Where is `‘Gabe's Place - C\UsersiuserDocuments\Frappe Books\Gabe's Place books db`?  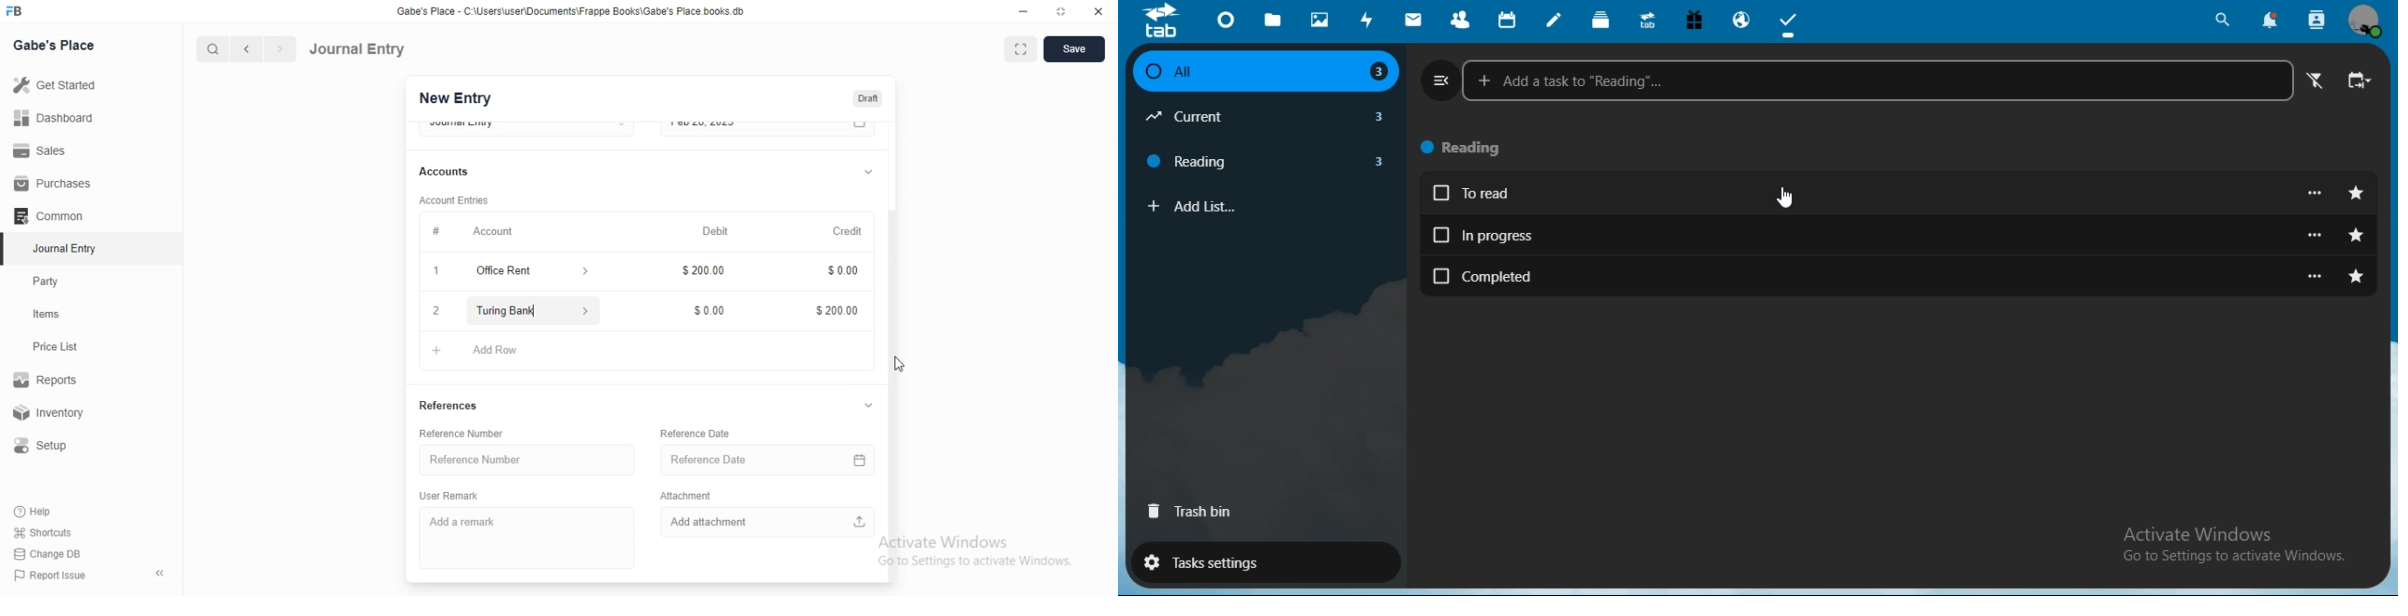 ‘Gabe's Place - C\UsersiuserDocuments\Frappe Books\Gabe's Place books db is located at coordinates (585, 10).